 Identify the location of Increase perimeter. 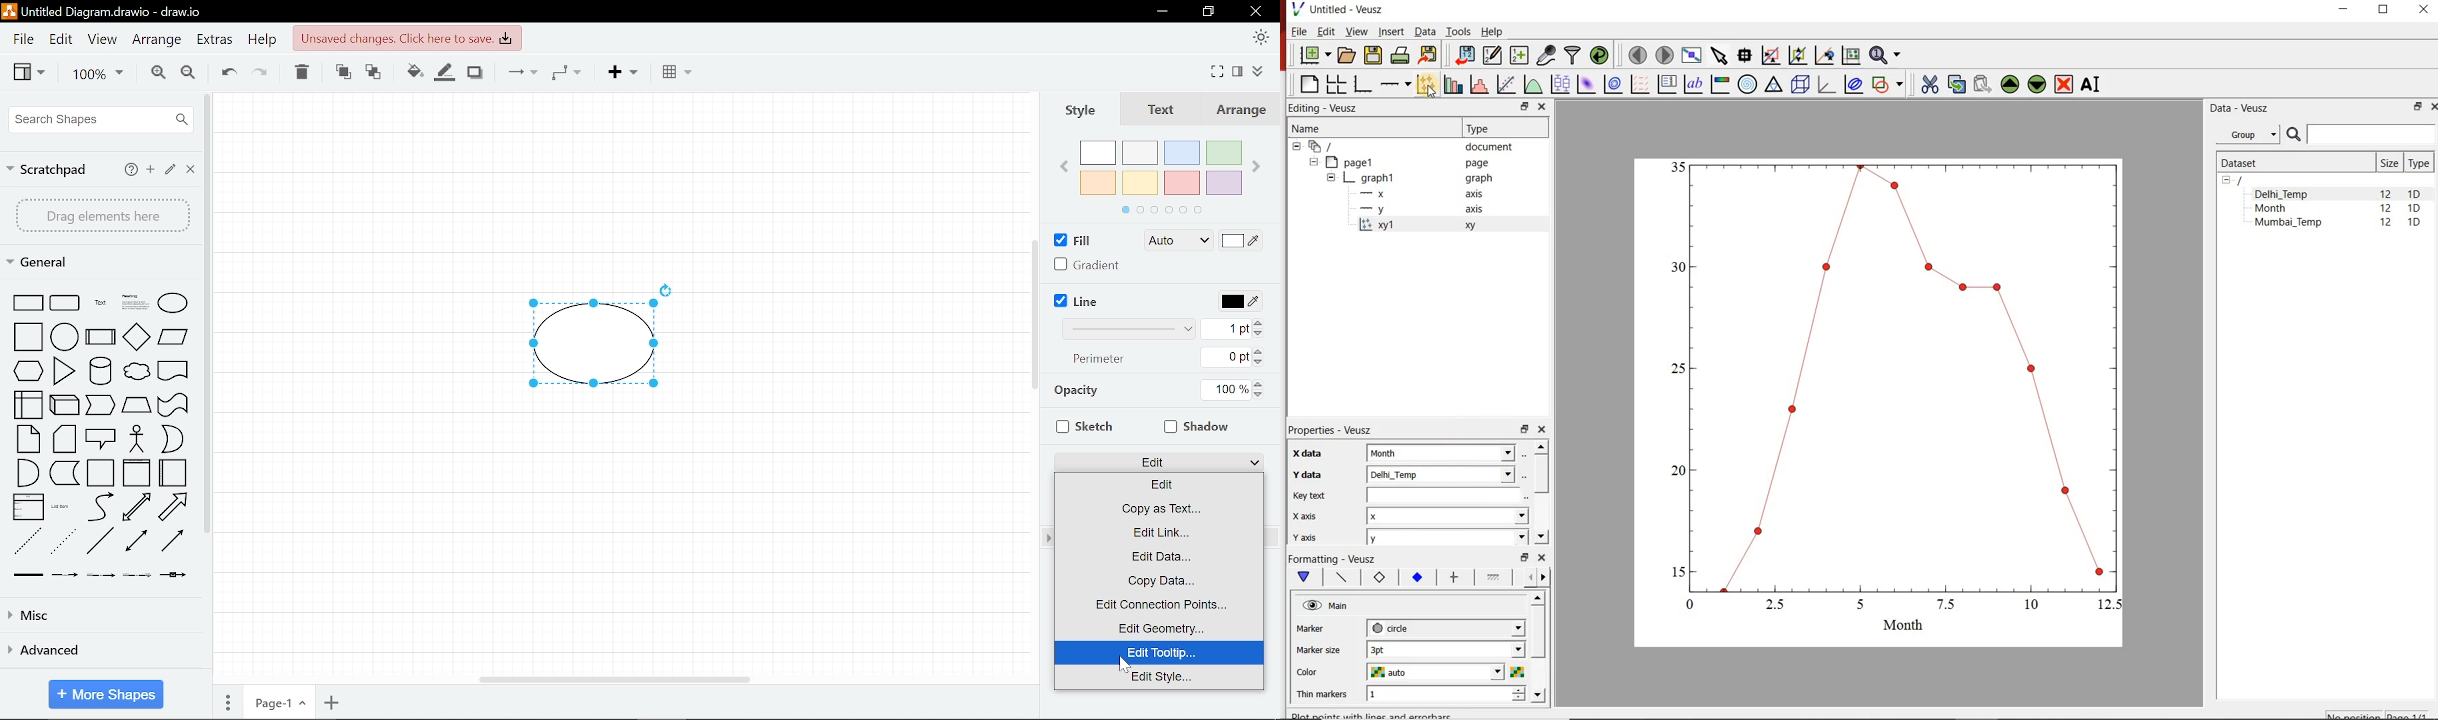
(1261, 352).